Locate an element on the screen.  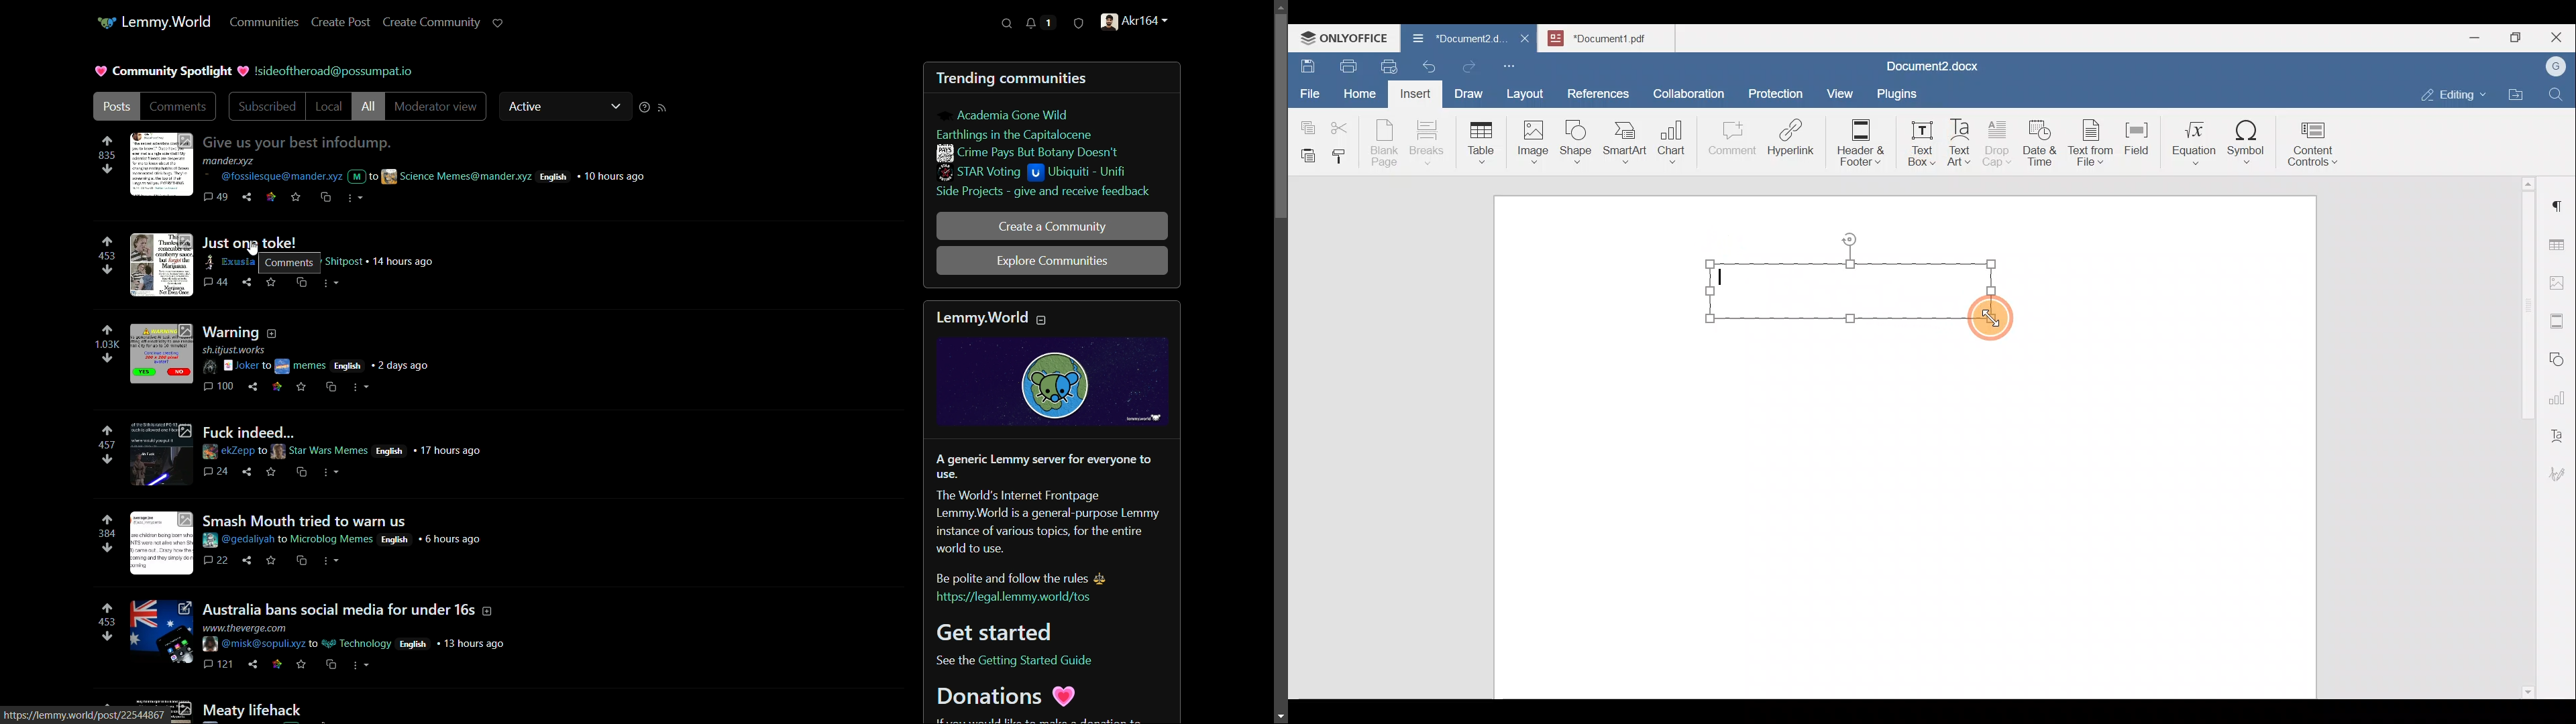
Cursor is located at coordinates (1979, 312).